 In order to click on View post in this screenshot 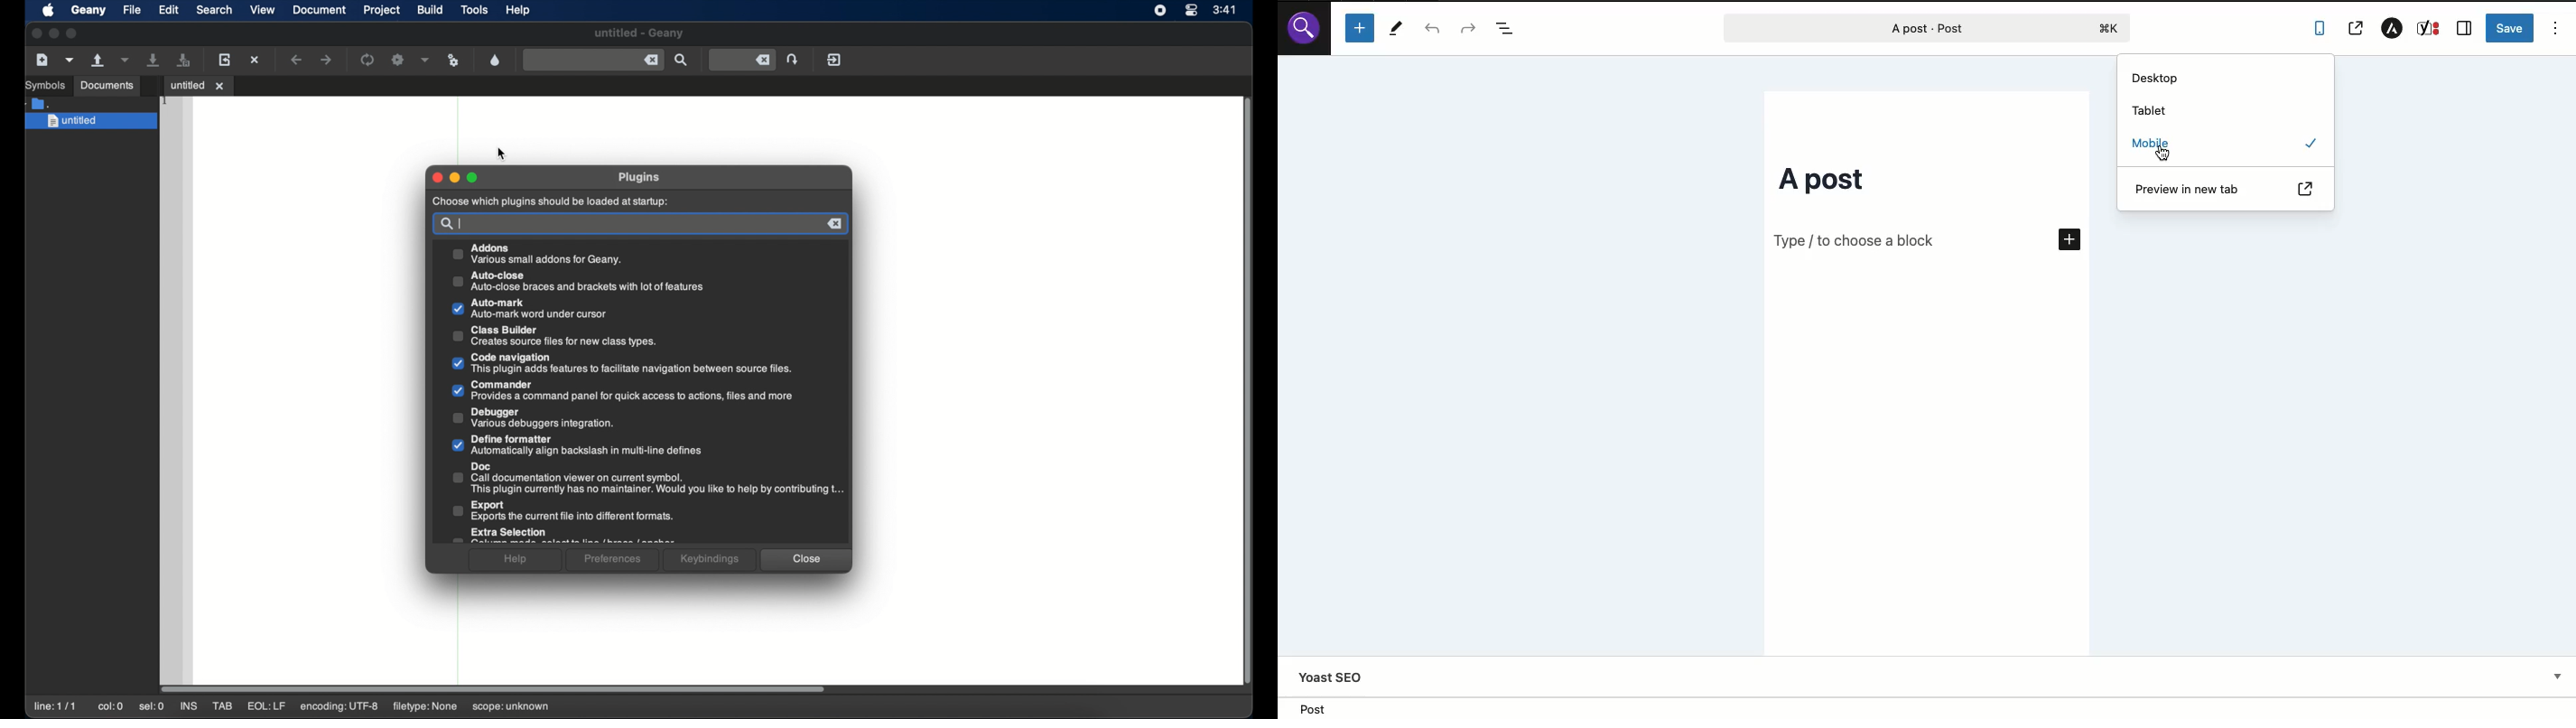, I will do `click(2359, 28)`.